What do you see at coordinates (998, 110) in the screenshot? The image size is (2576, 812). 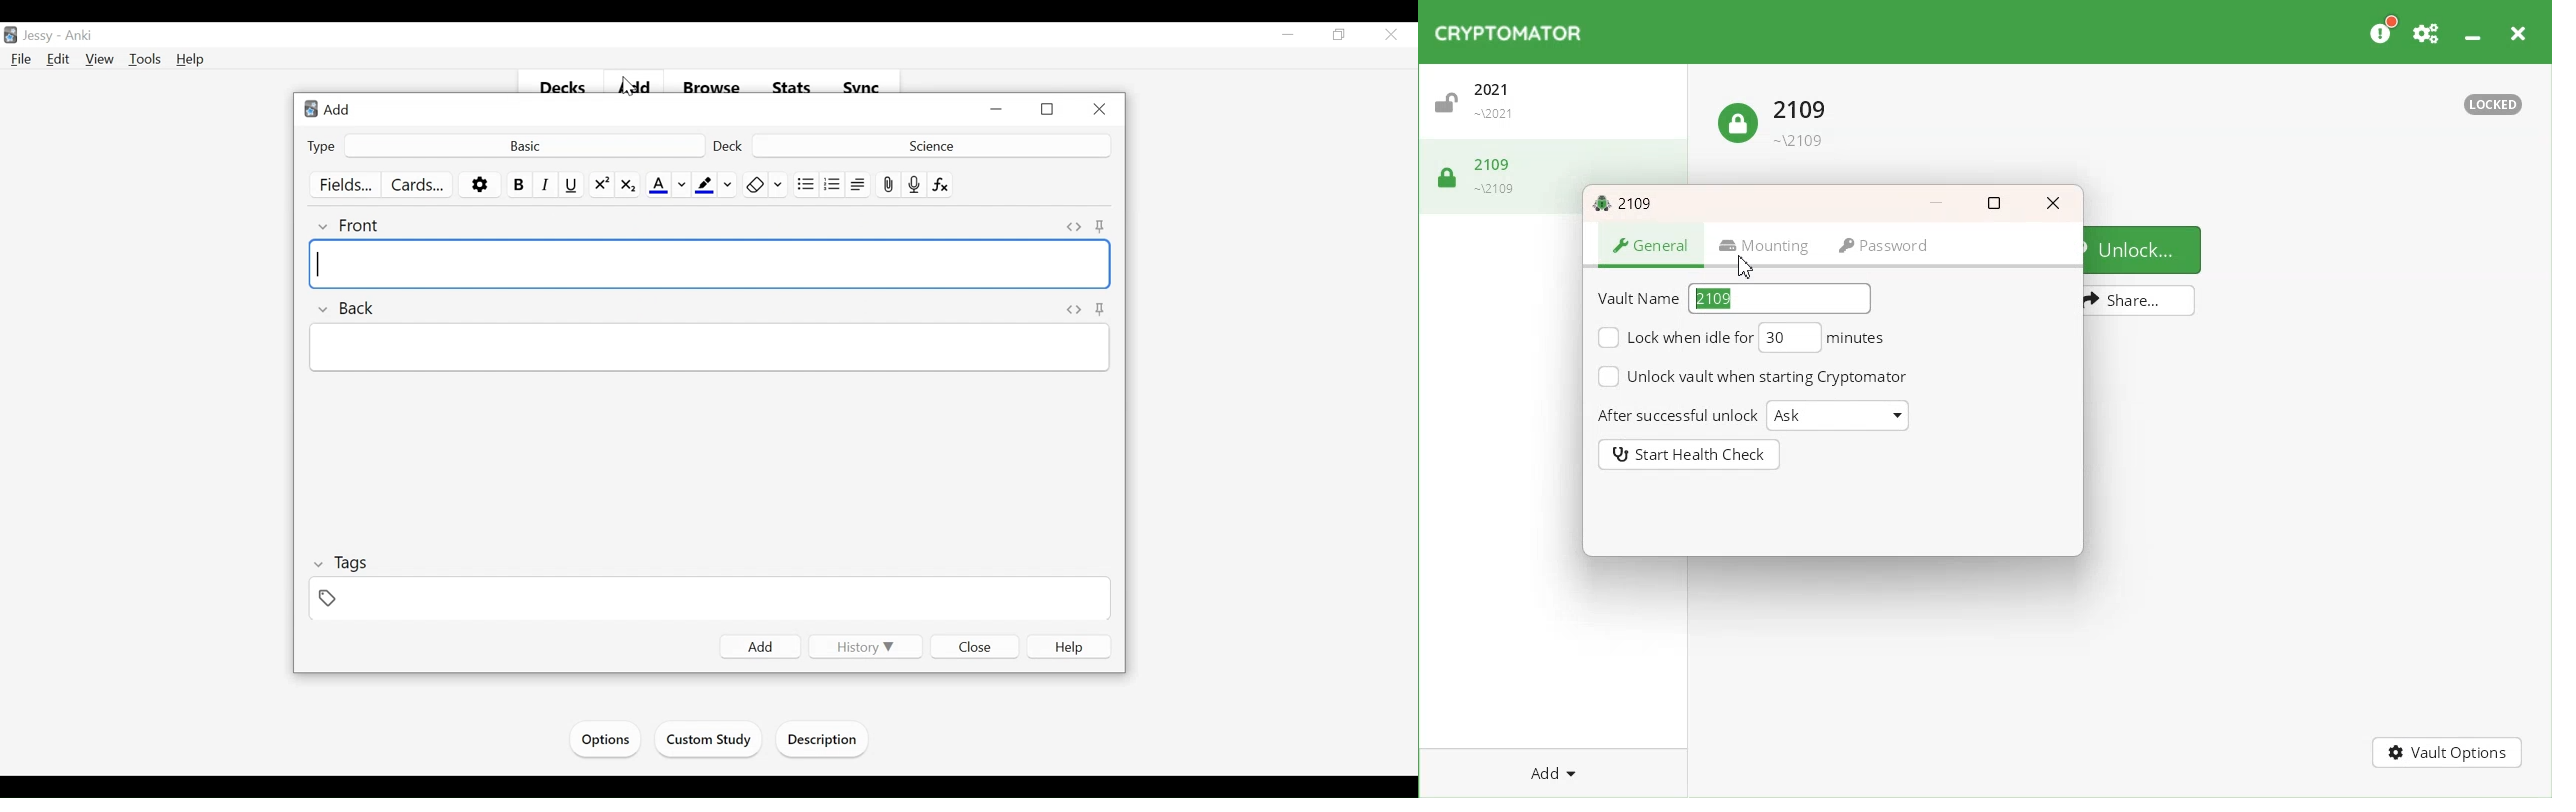 I see `Minimize` at bounding box center [998, 110].